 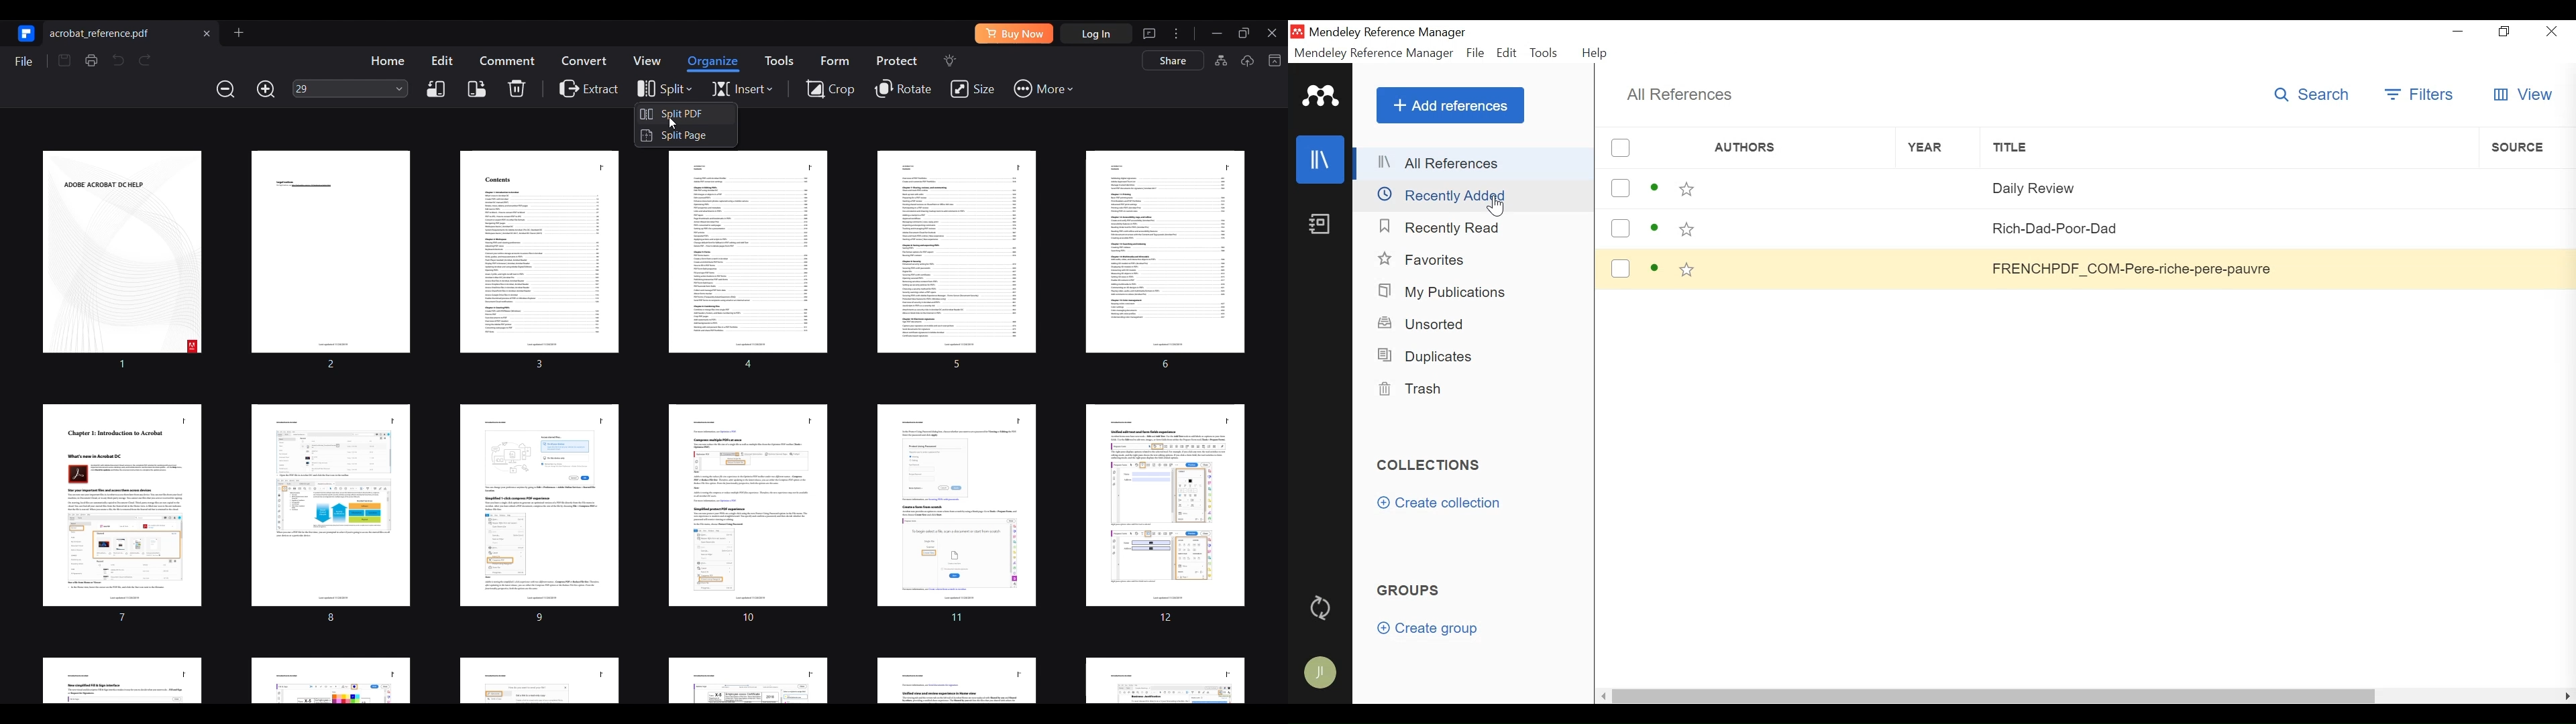 What do you see at coordinates (1444, 292) in the screenshot?
I see `My Publications` at bounding box center [1444, 292].